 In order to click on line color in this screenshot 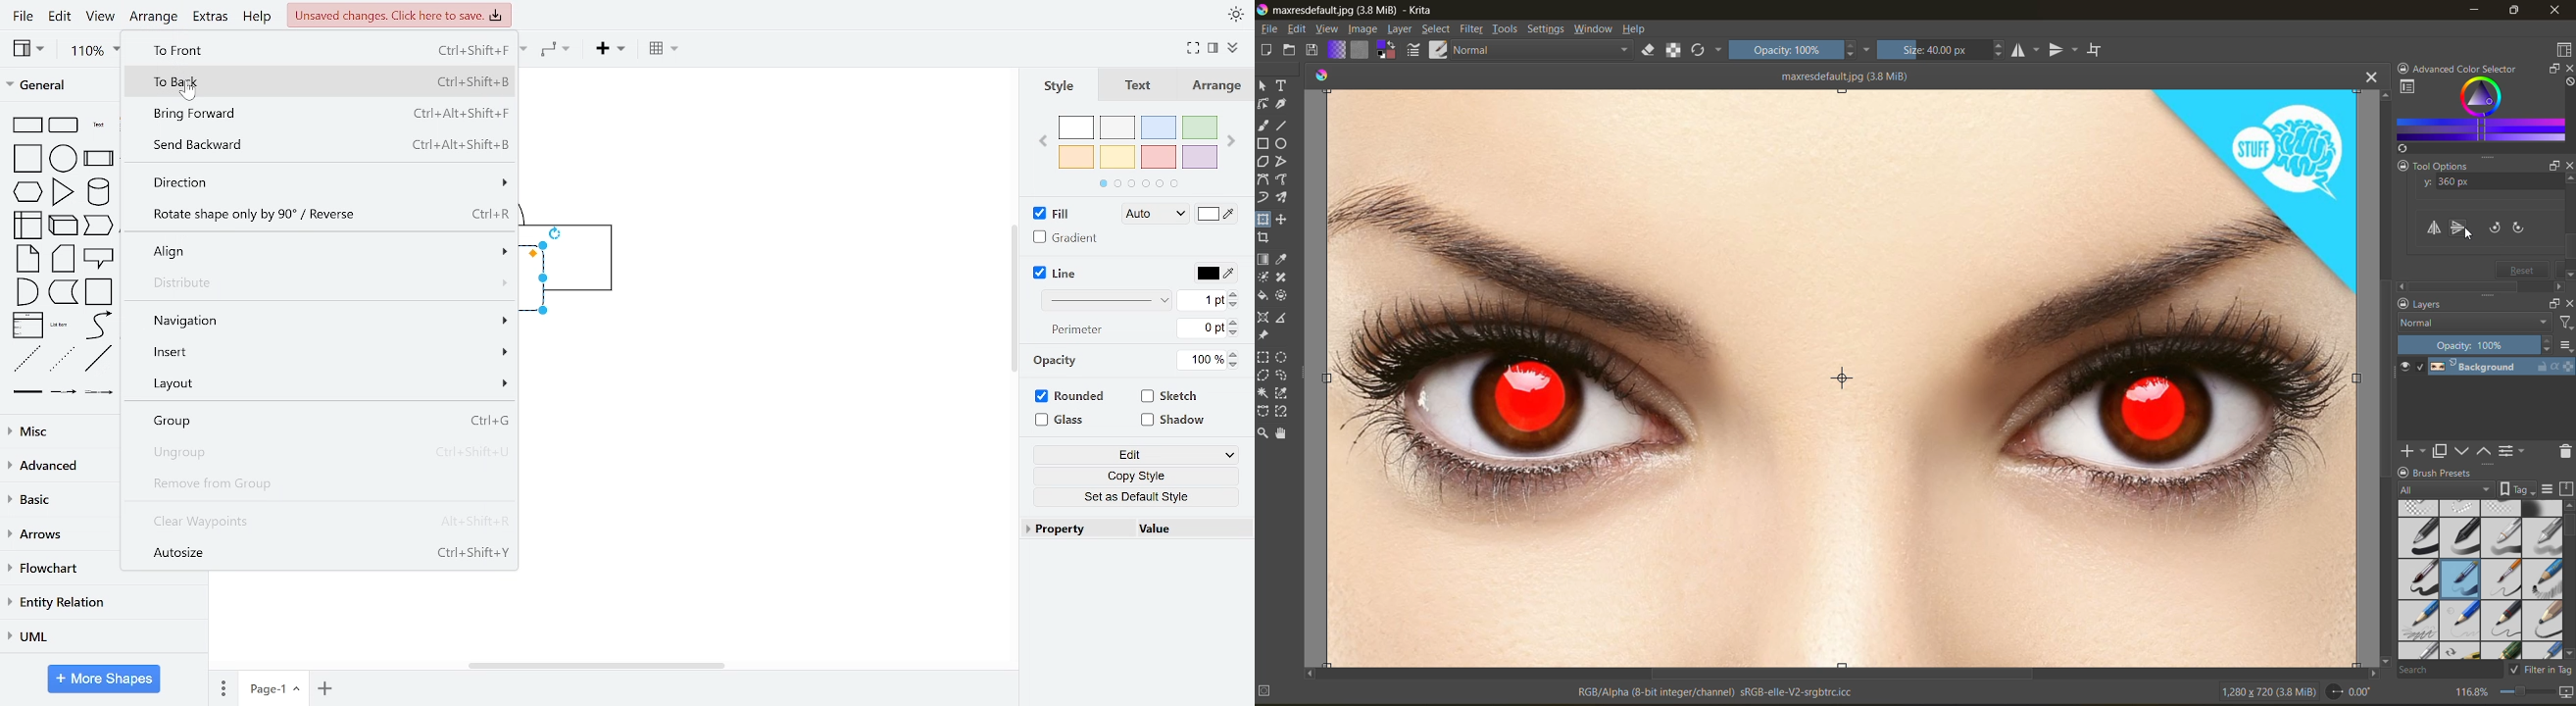, I will do `click(1217, 275)`.